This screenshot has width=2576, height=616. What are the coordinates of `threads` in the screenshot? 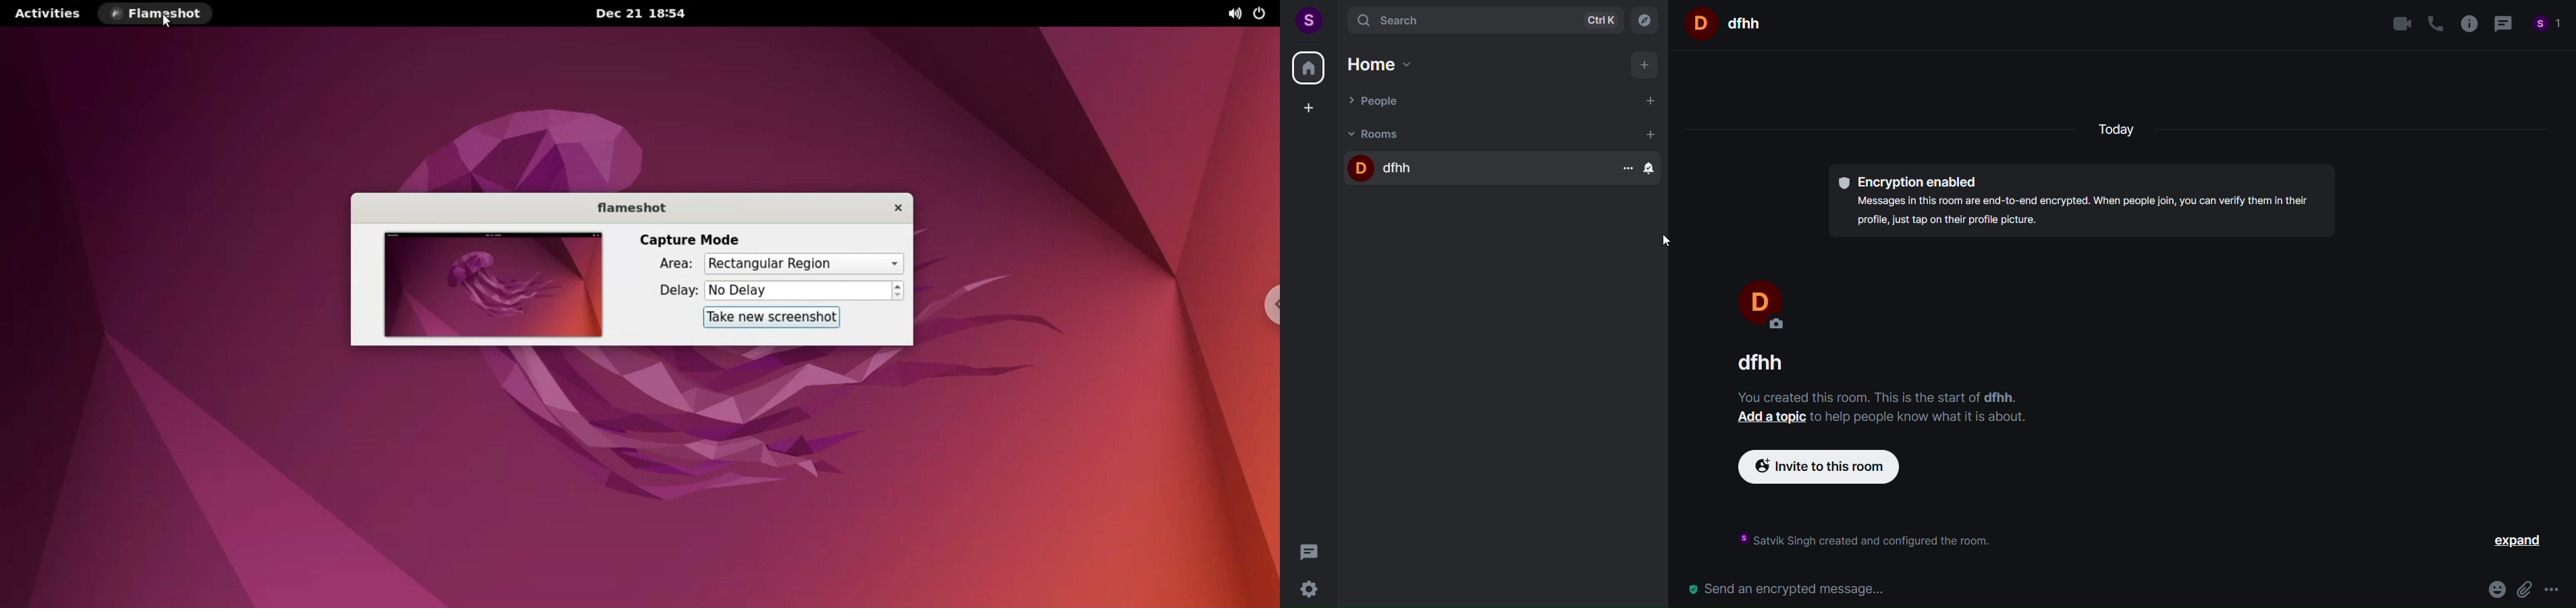 It's located at (1308, 553).